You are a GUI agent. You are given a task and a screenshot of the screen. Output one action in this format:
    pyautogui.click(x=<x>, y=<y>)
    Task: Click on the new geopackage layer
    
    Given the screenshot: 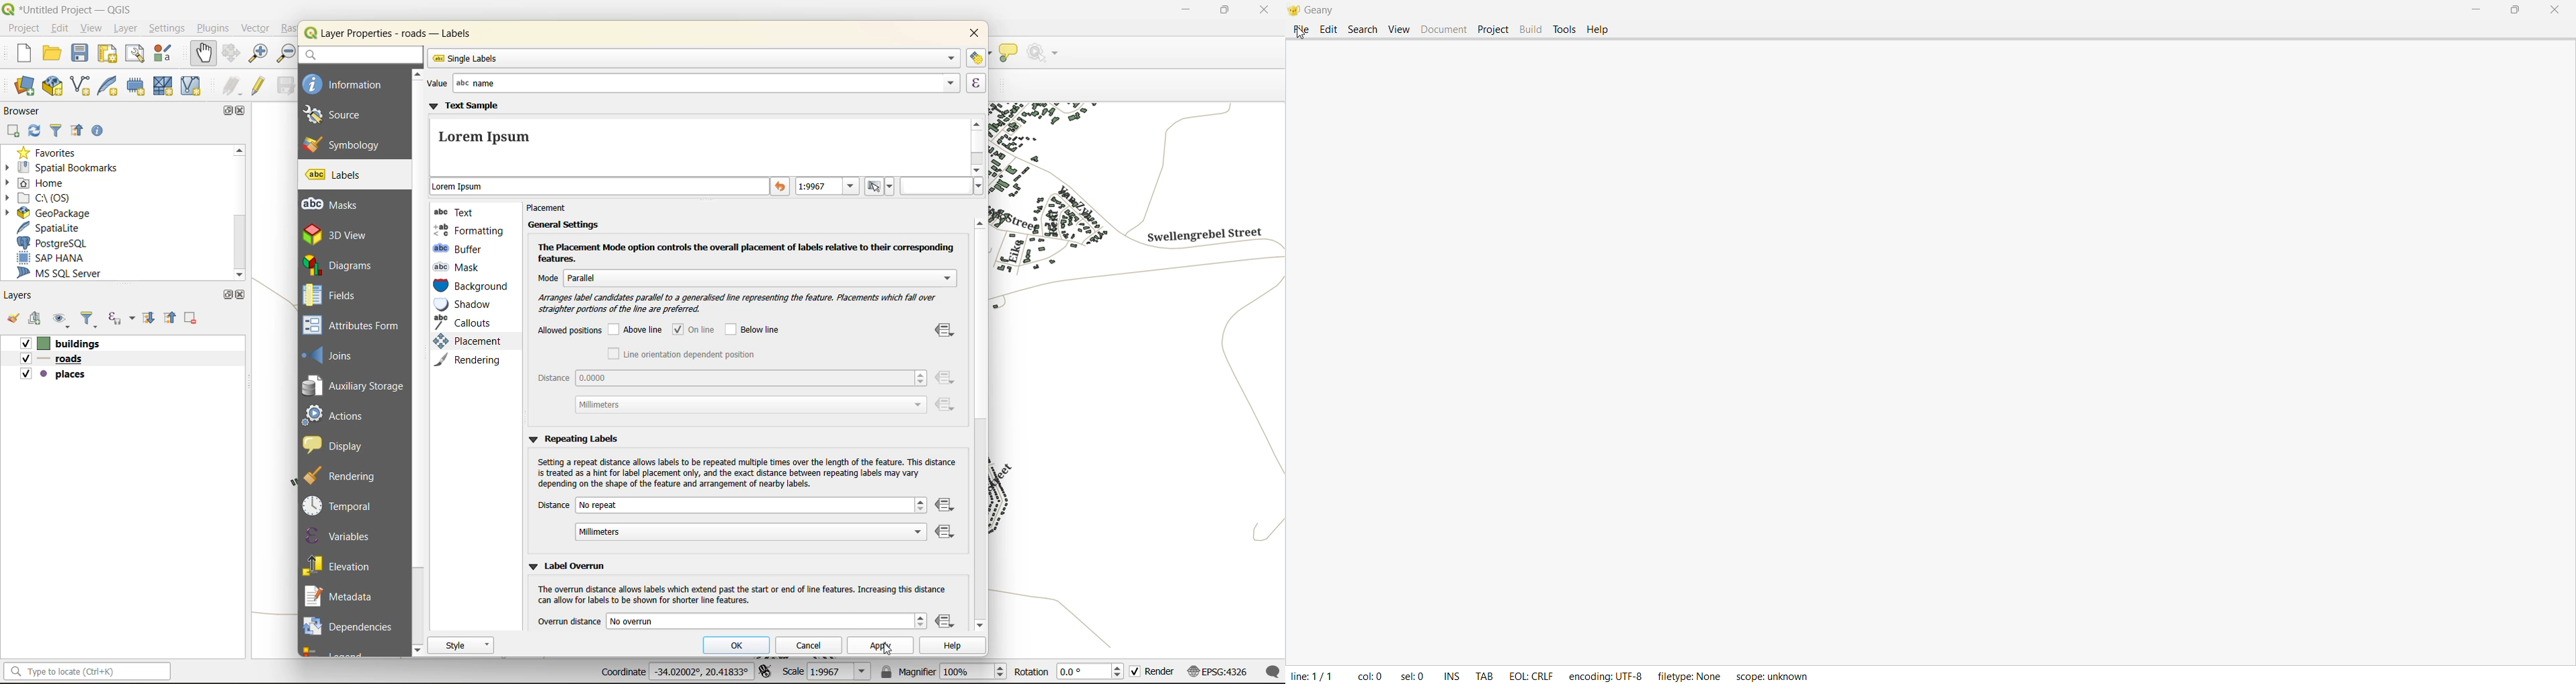 What is the action you would take?
    pyautogui.click(x=56, y=89)
    